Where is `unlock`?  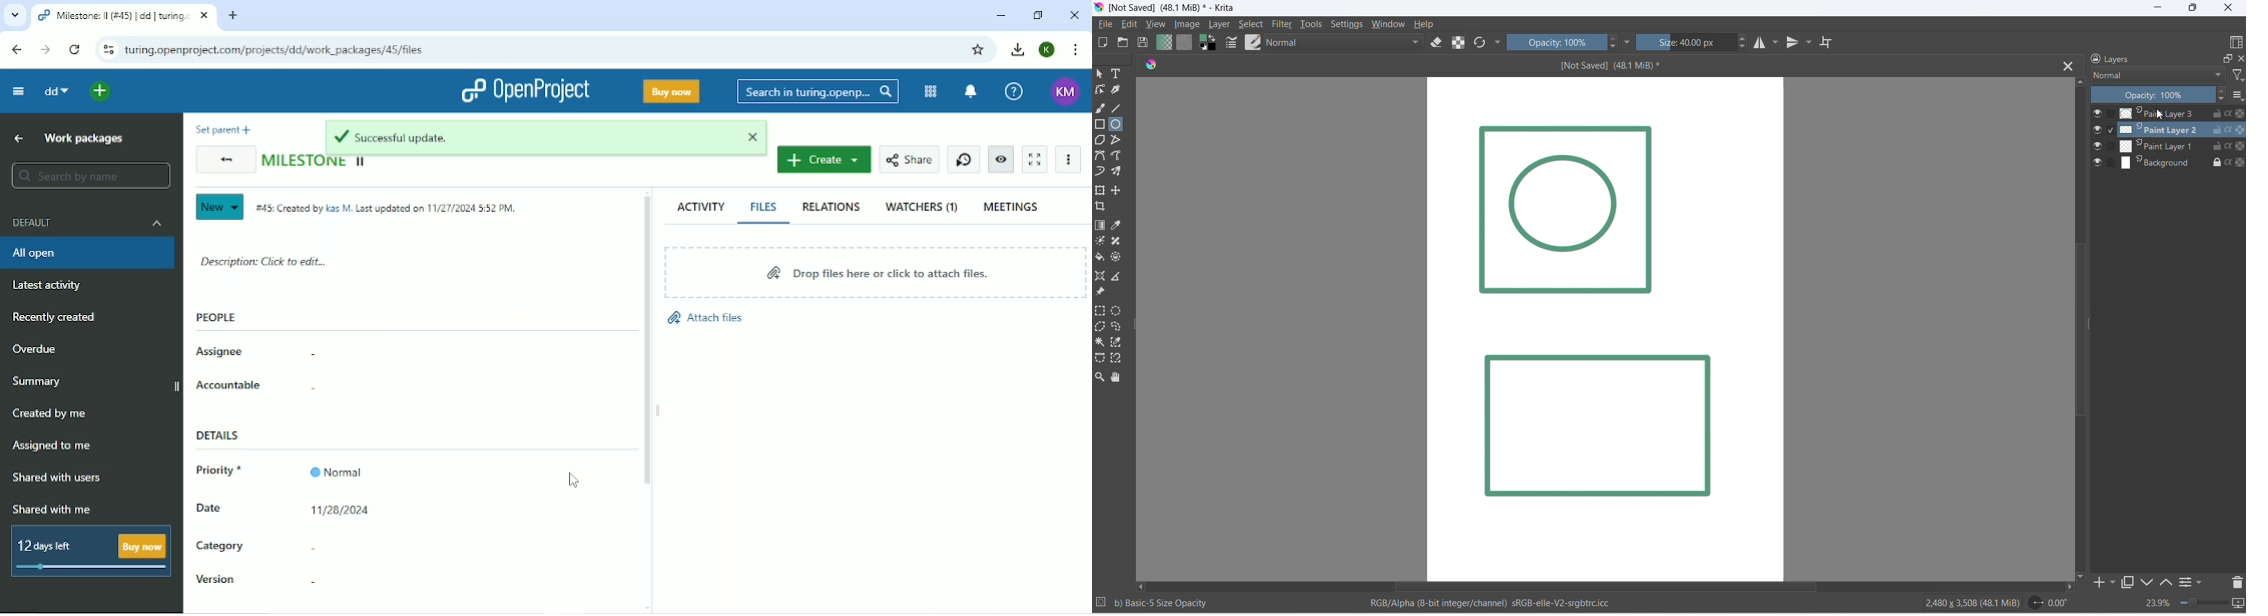
unlock is located at coordinates (2214, 113).